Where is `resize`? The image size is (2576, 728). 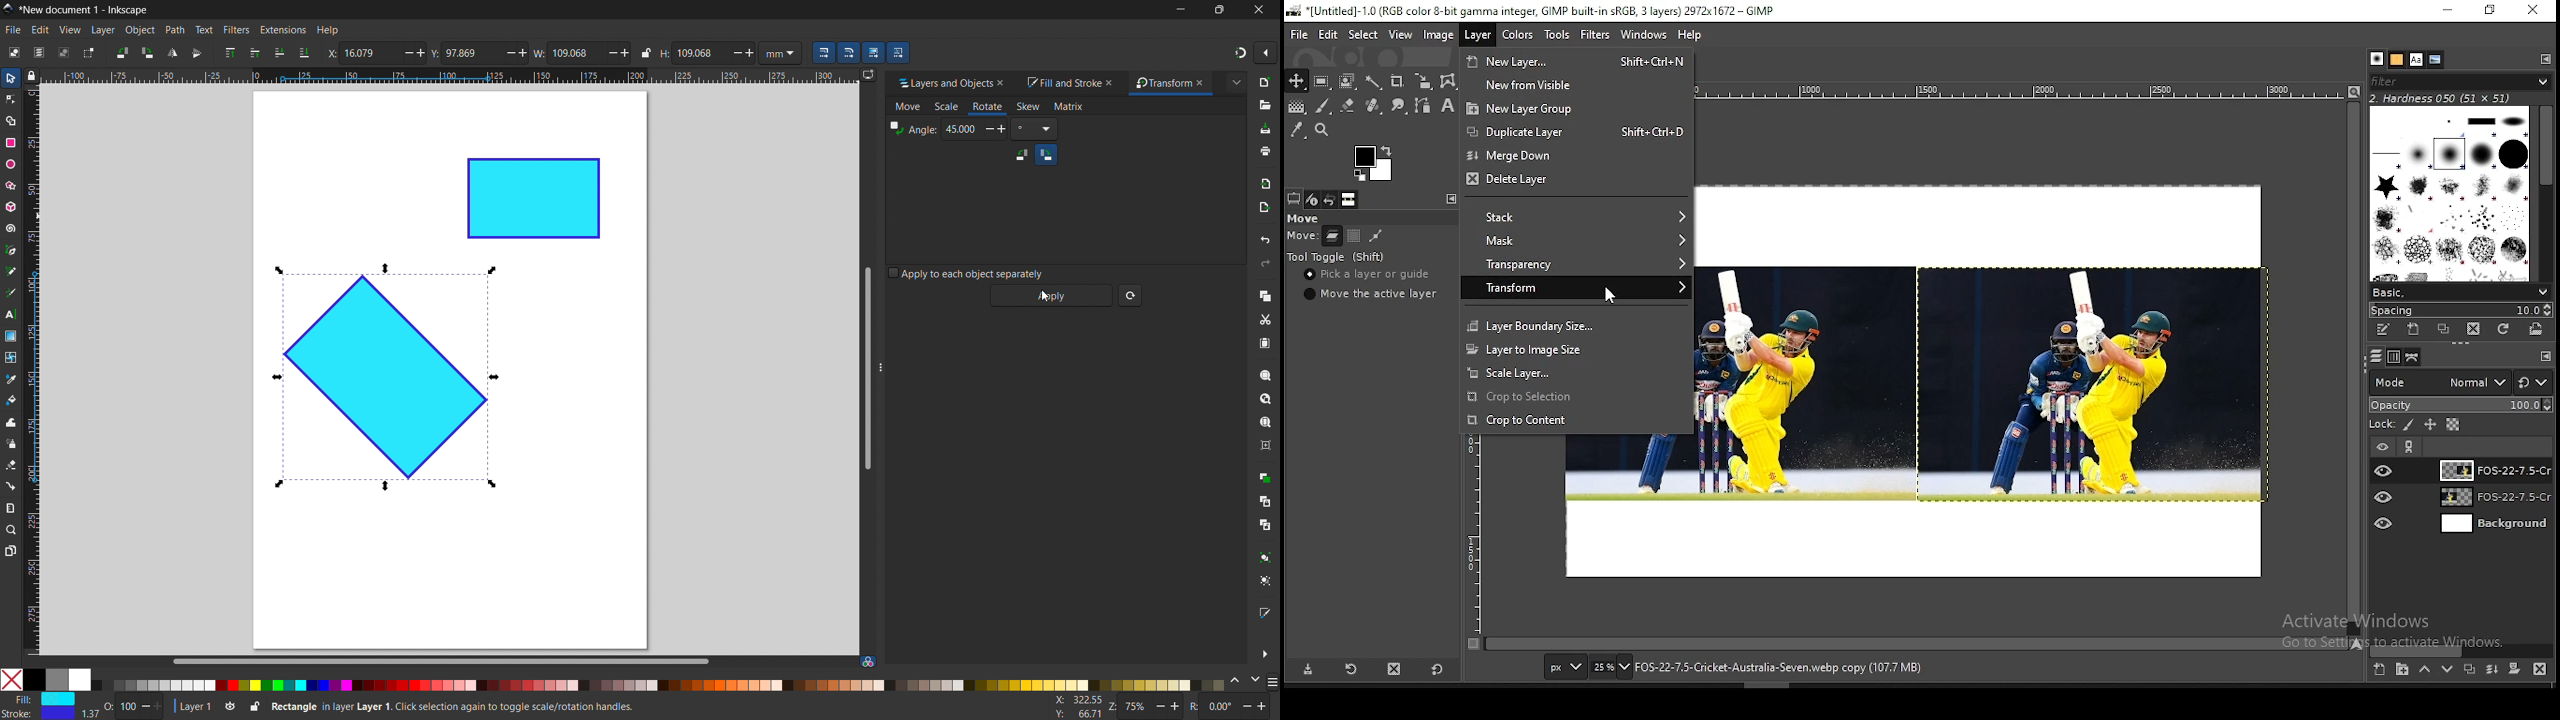 resize is located at coordinates (883, 363).